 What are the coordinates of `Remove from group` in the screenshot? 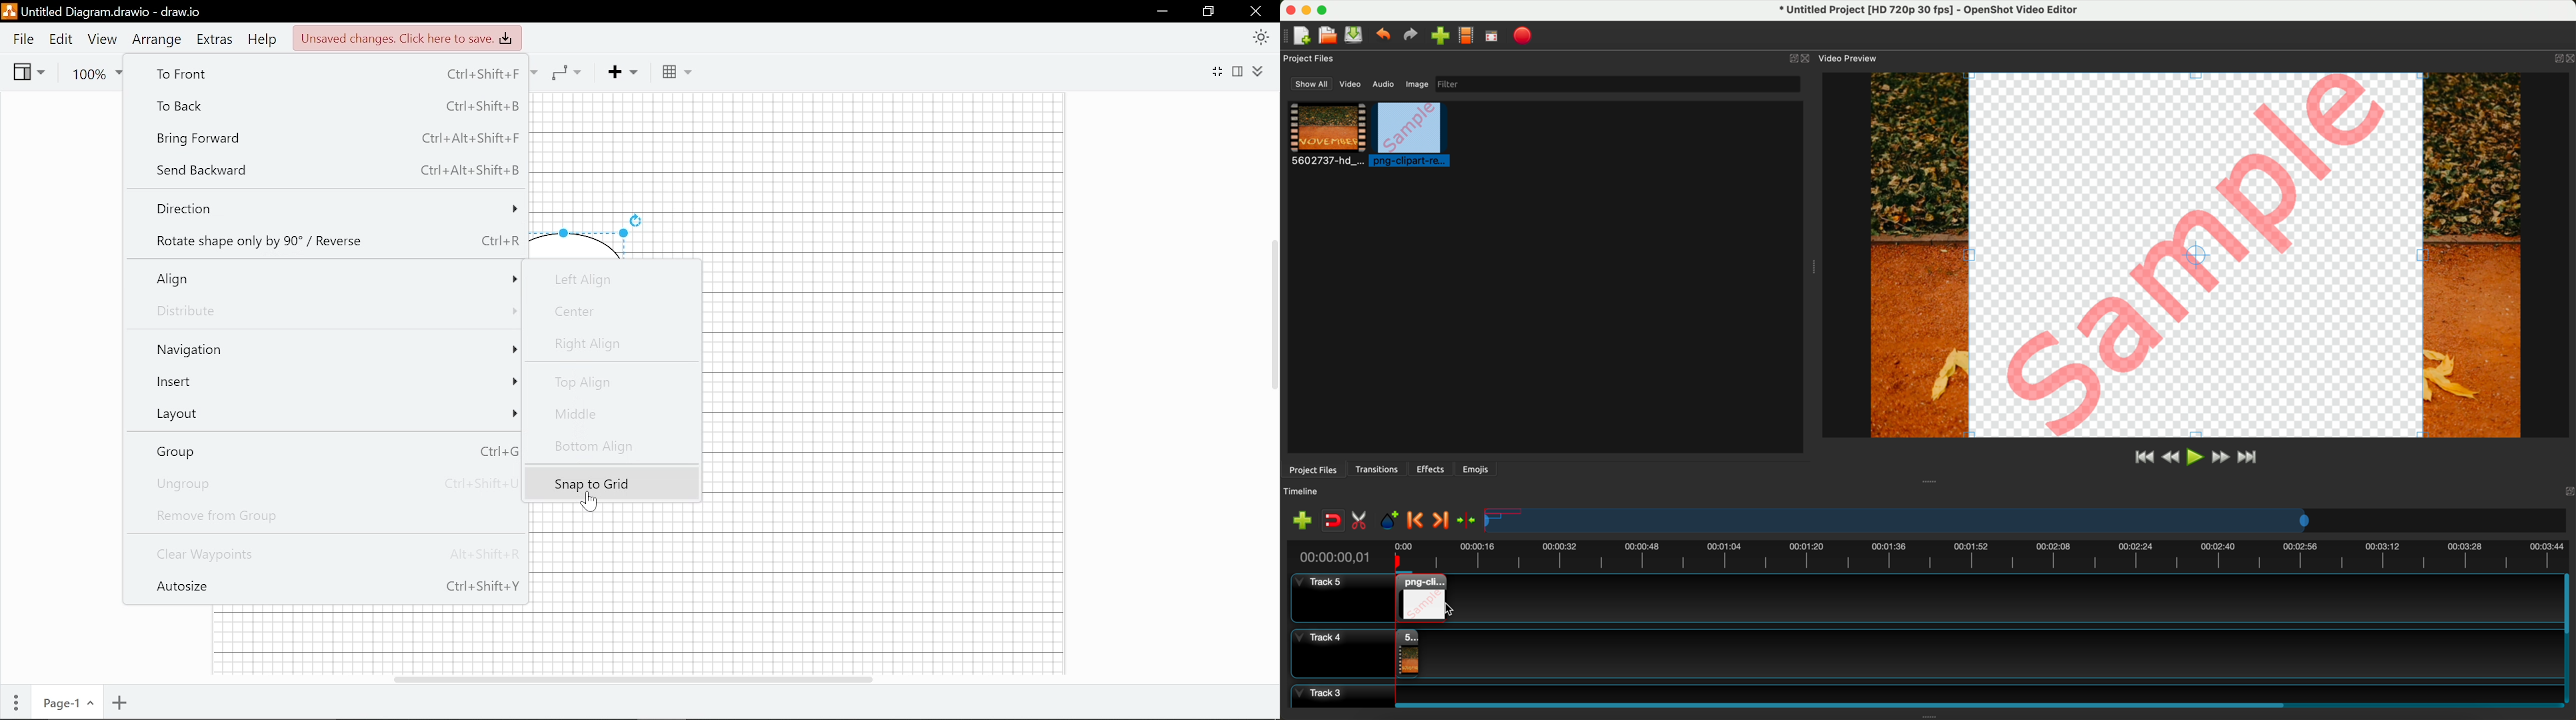 It's located at (337, 517).